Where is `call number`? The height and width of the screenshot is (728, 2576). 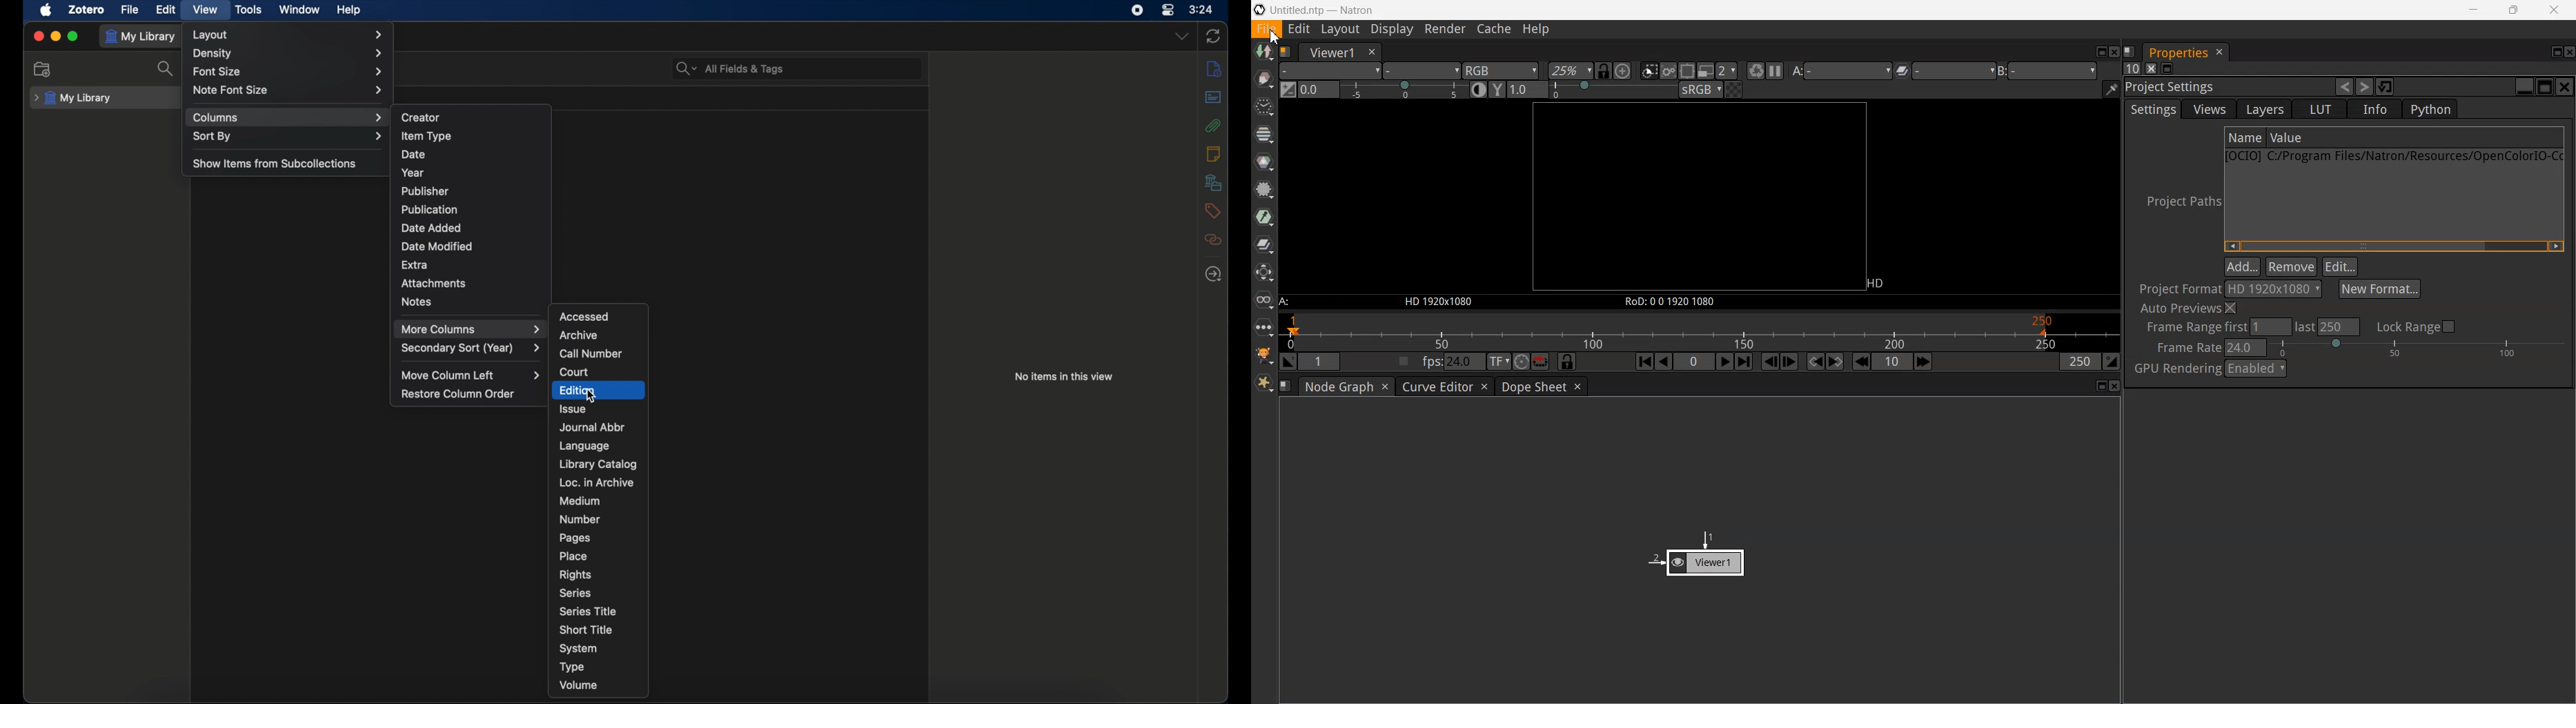
call number is located at coordinates (592, 354).